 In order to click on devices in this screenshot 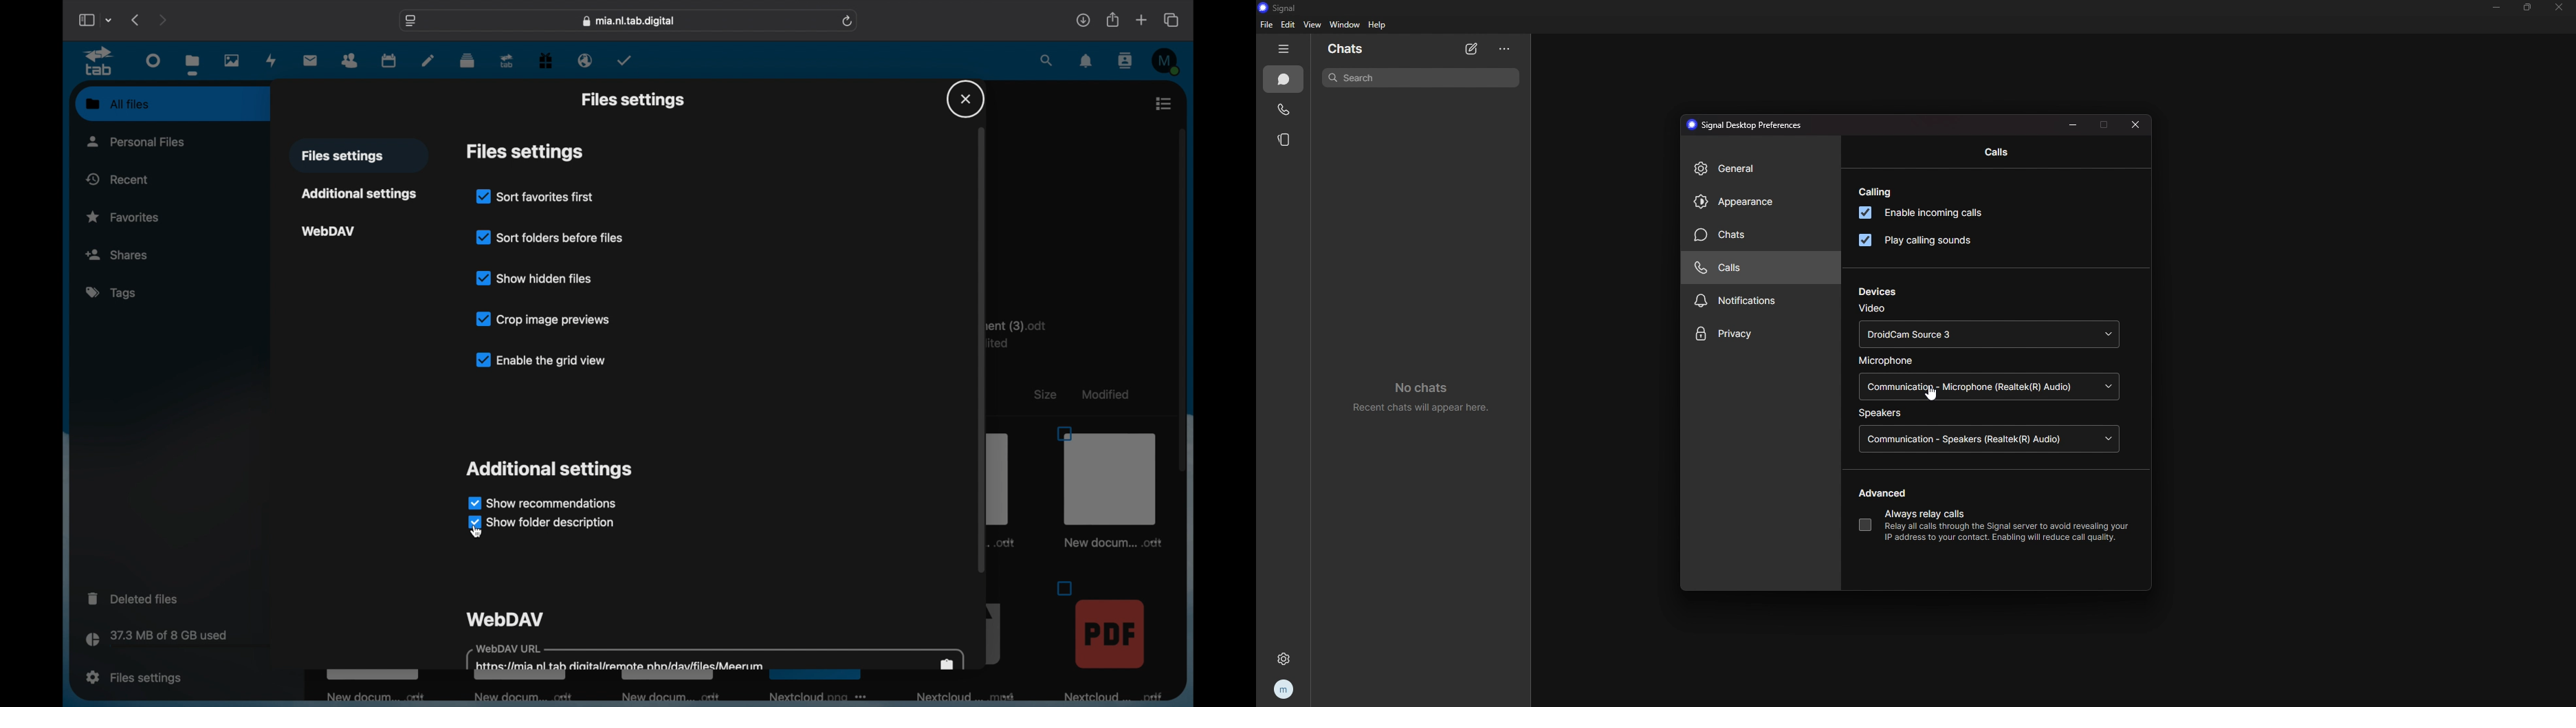, I will do `click(1880, 292)`.